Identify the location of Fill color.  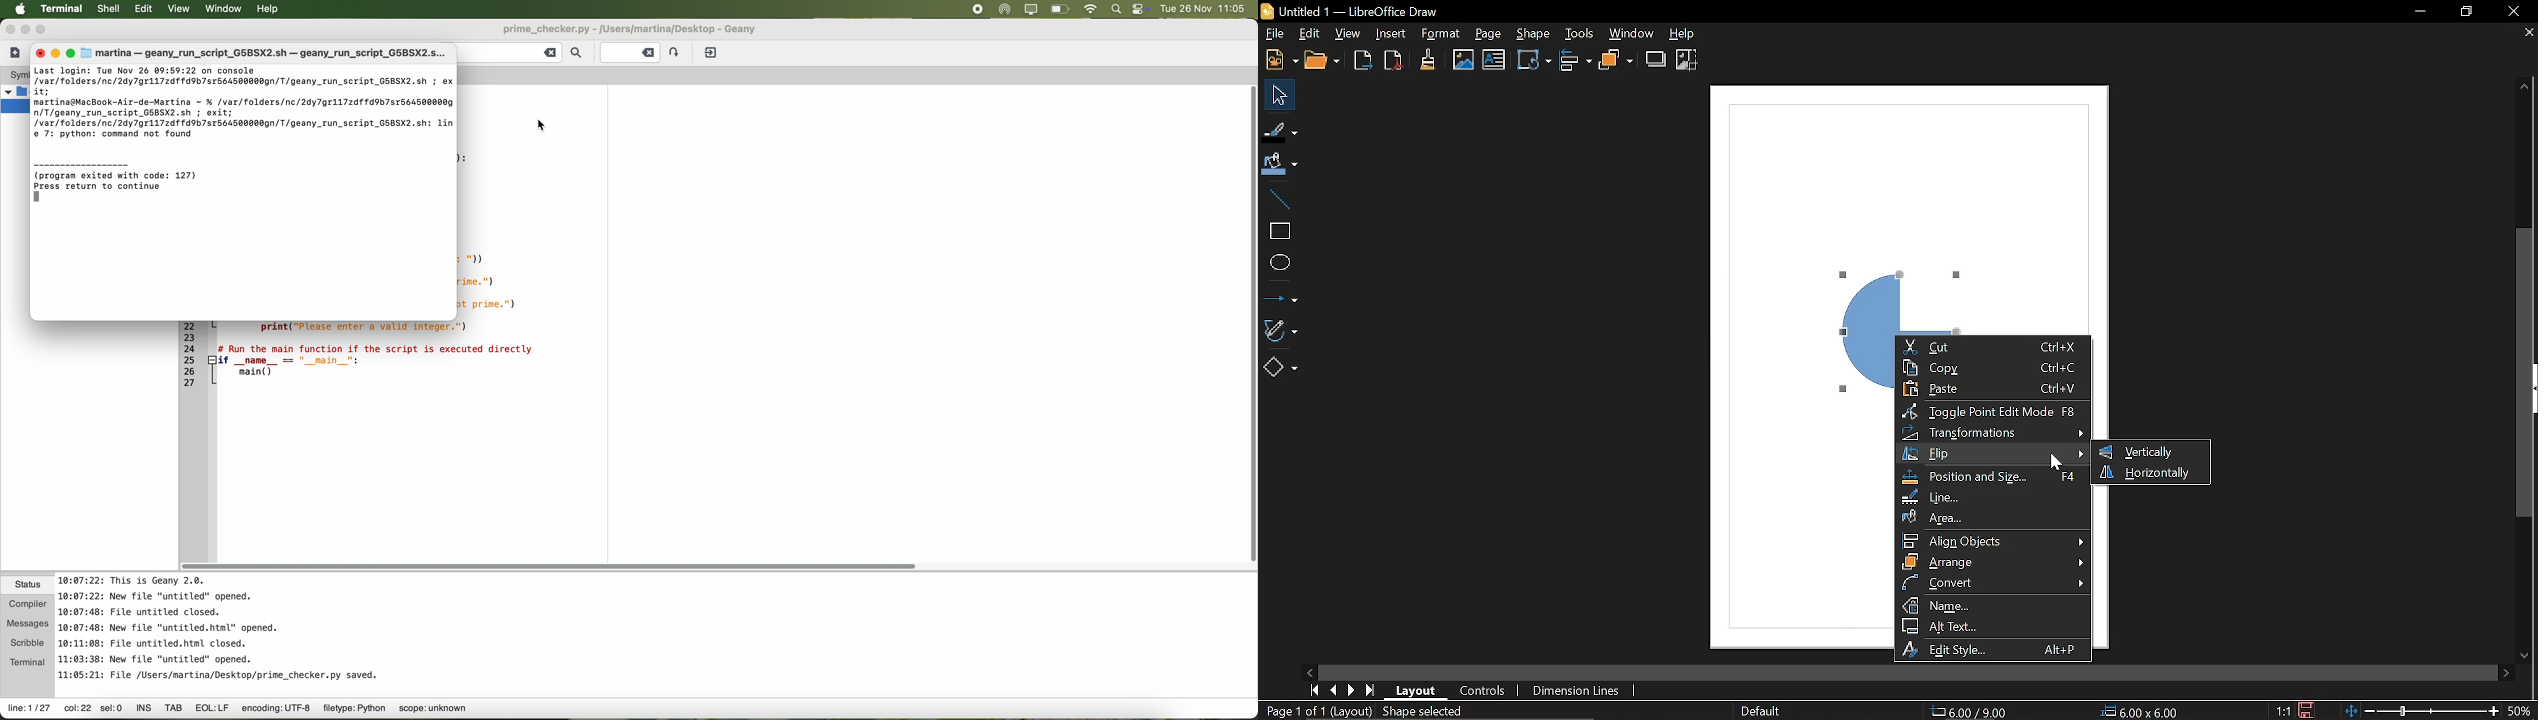
(1280, 164).